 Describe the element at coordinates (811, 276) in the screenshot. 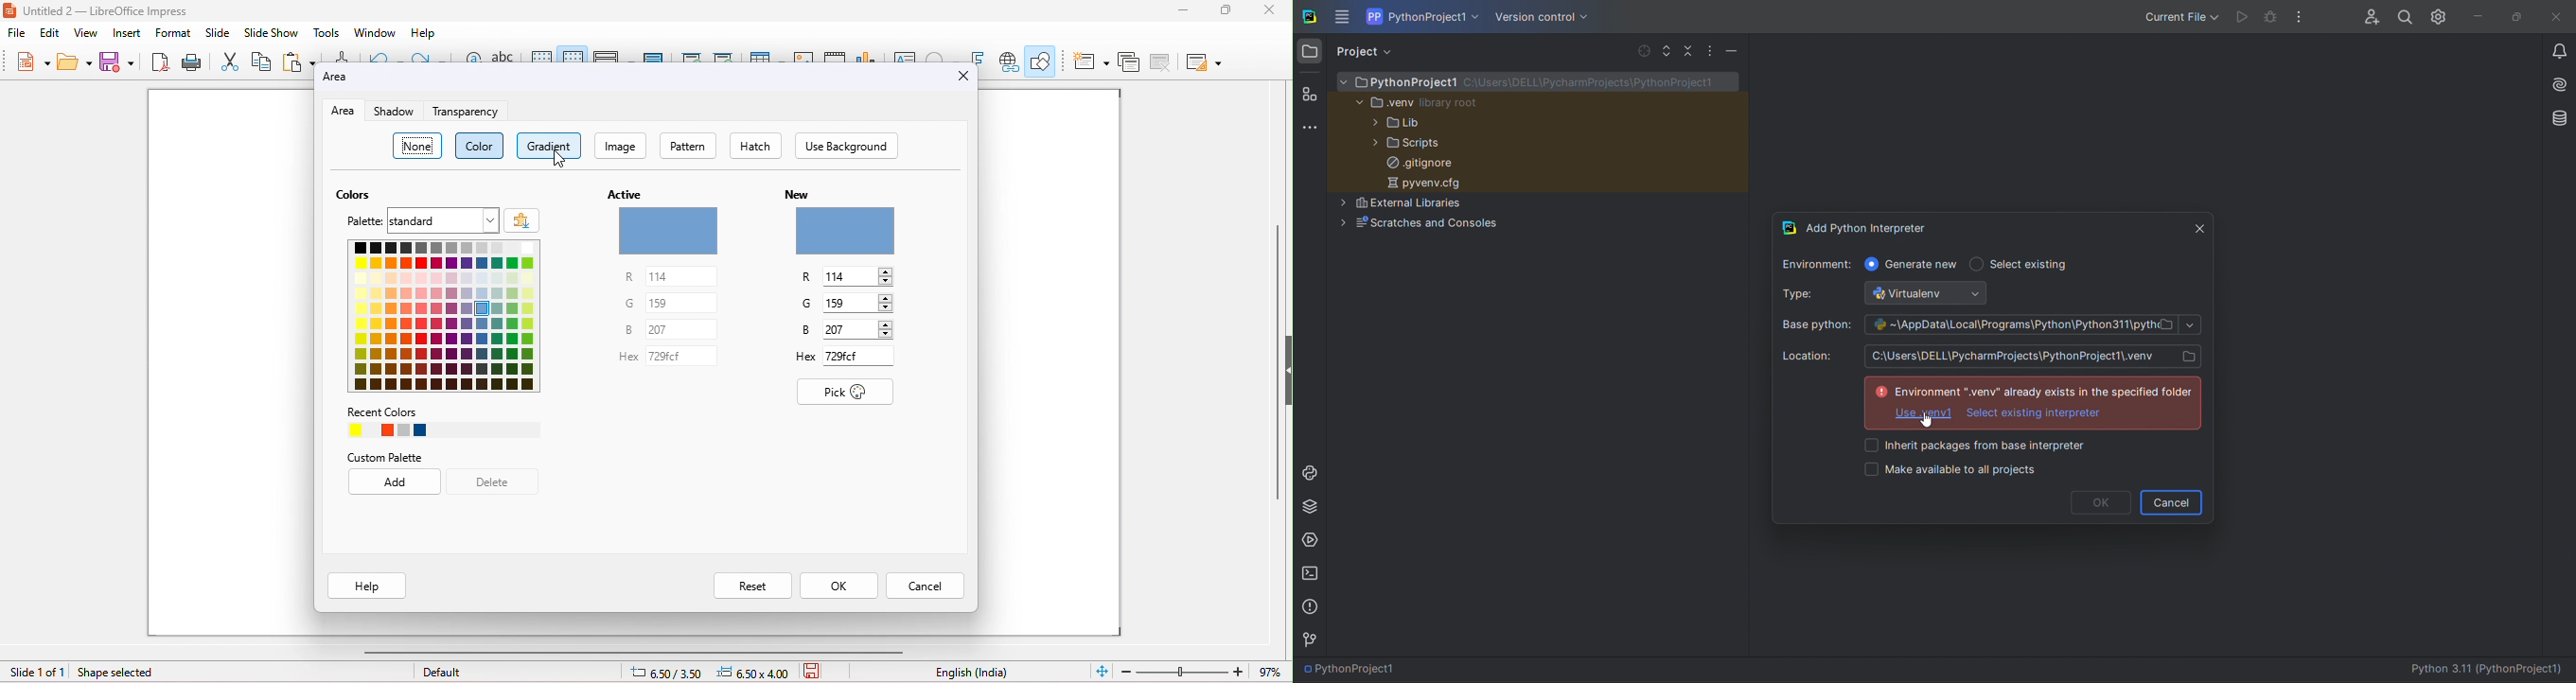

I see `r` at that location.